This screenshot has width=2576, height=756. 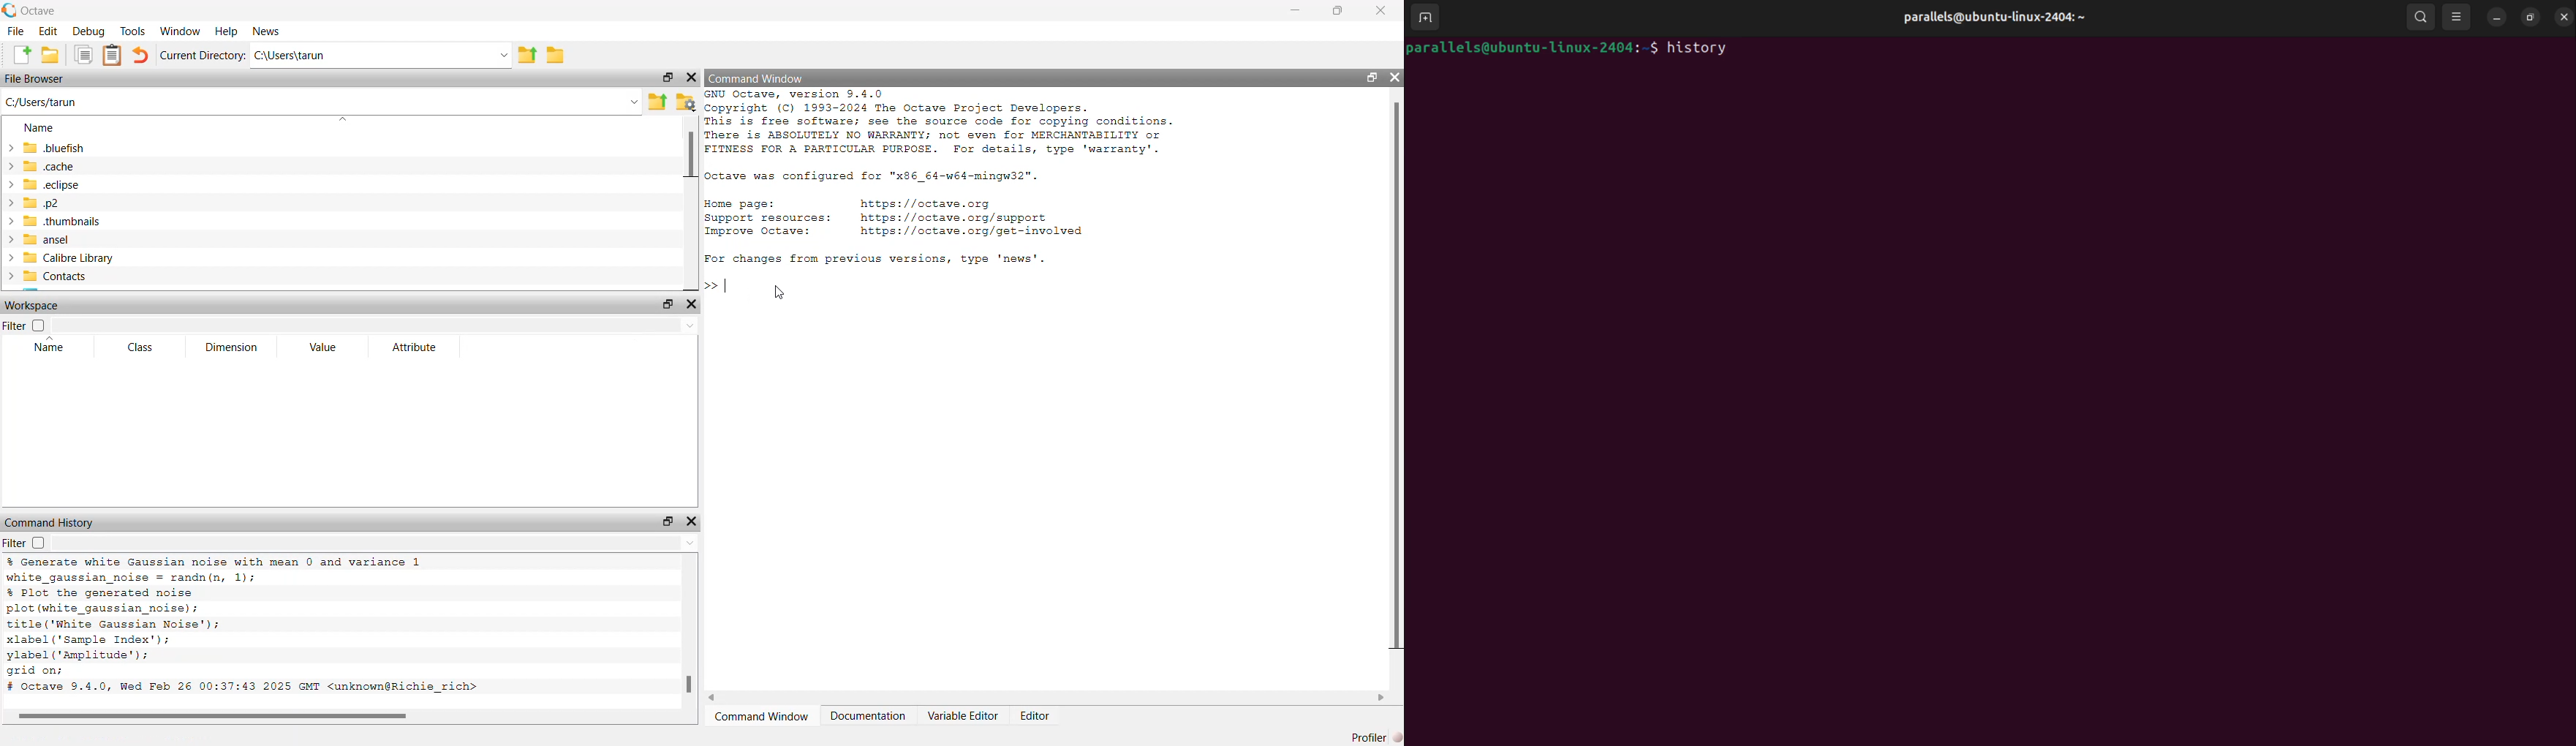 What do you see at coordinates (777, 293) in the screenshot?
I see `cursor` at bounding box center [777, 293].